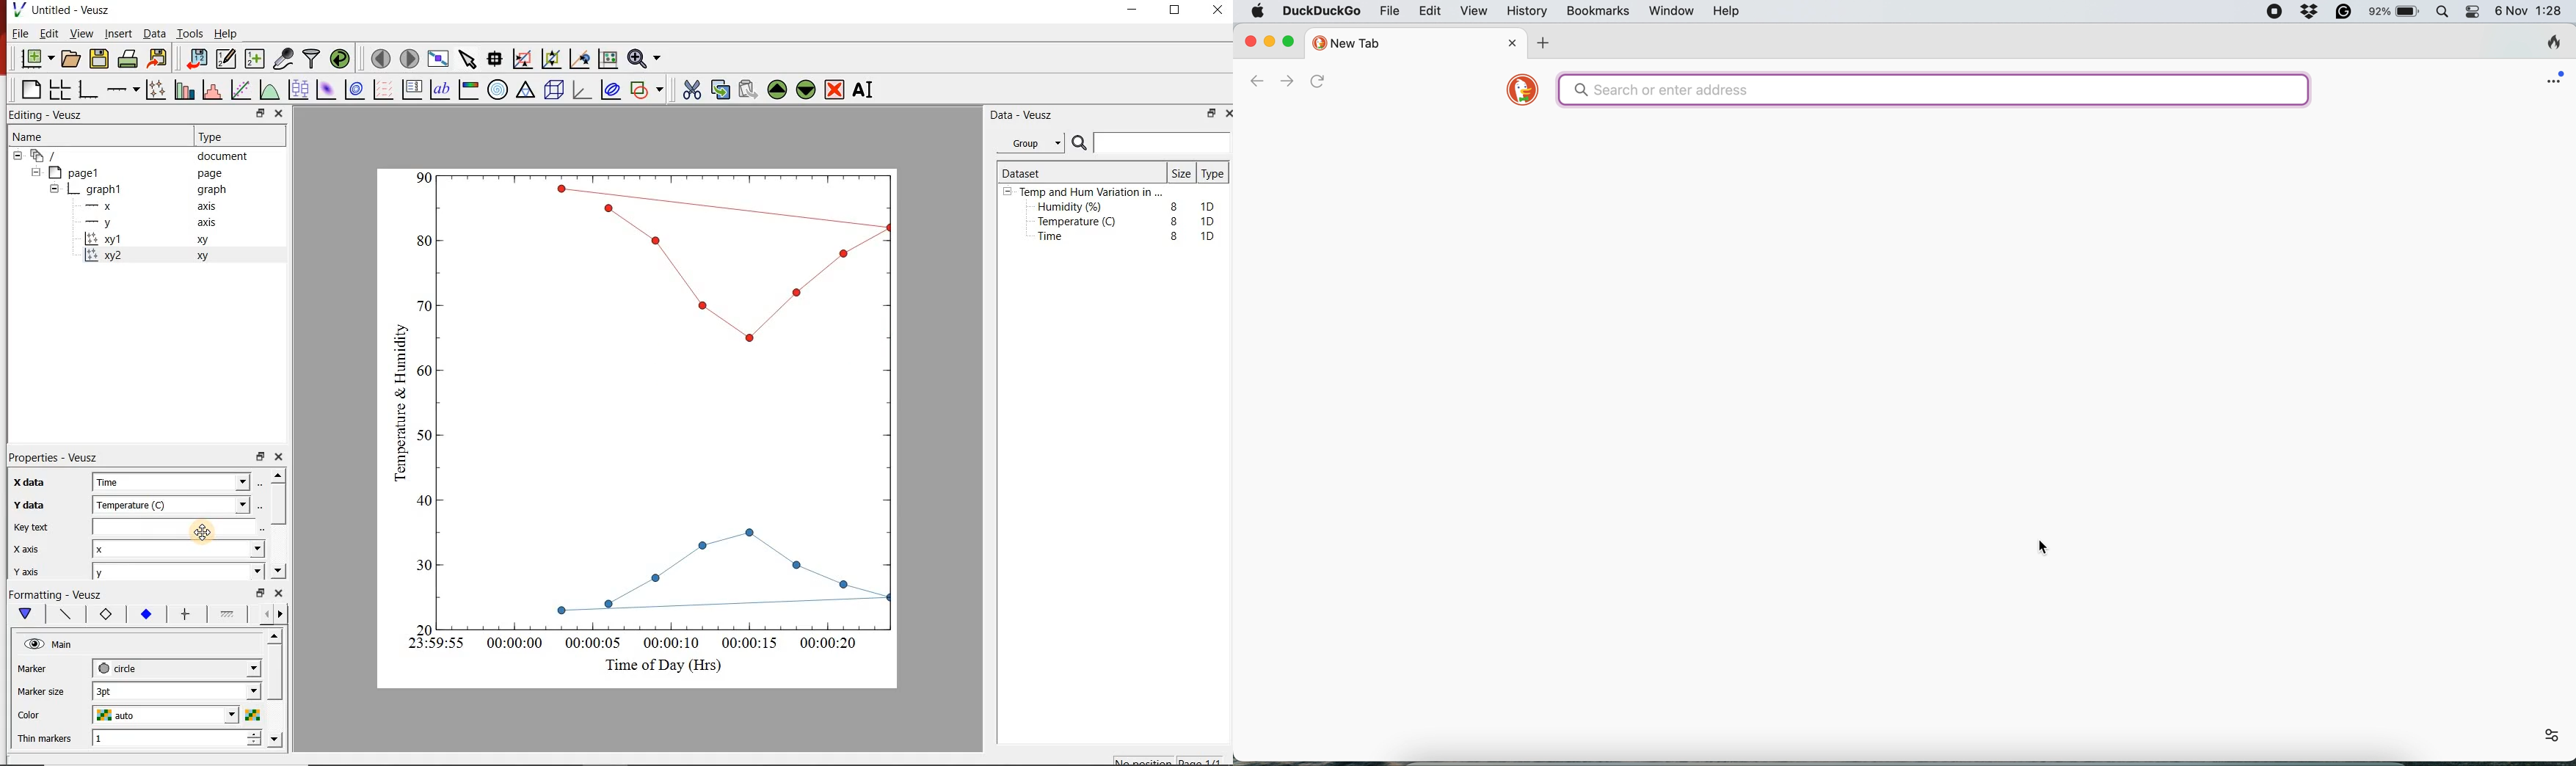 This screenshot has height=784, width=2576. What do you see at coordinates (1091, 192) in the screenshot?
I see `Temp and Hum Variation in ...` at bounding box center [1091, 192].